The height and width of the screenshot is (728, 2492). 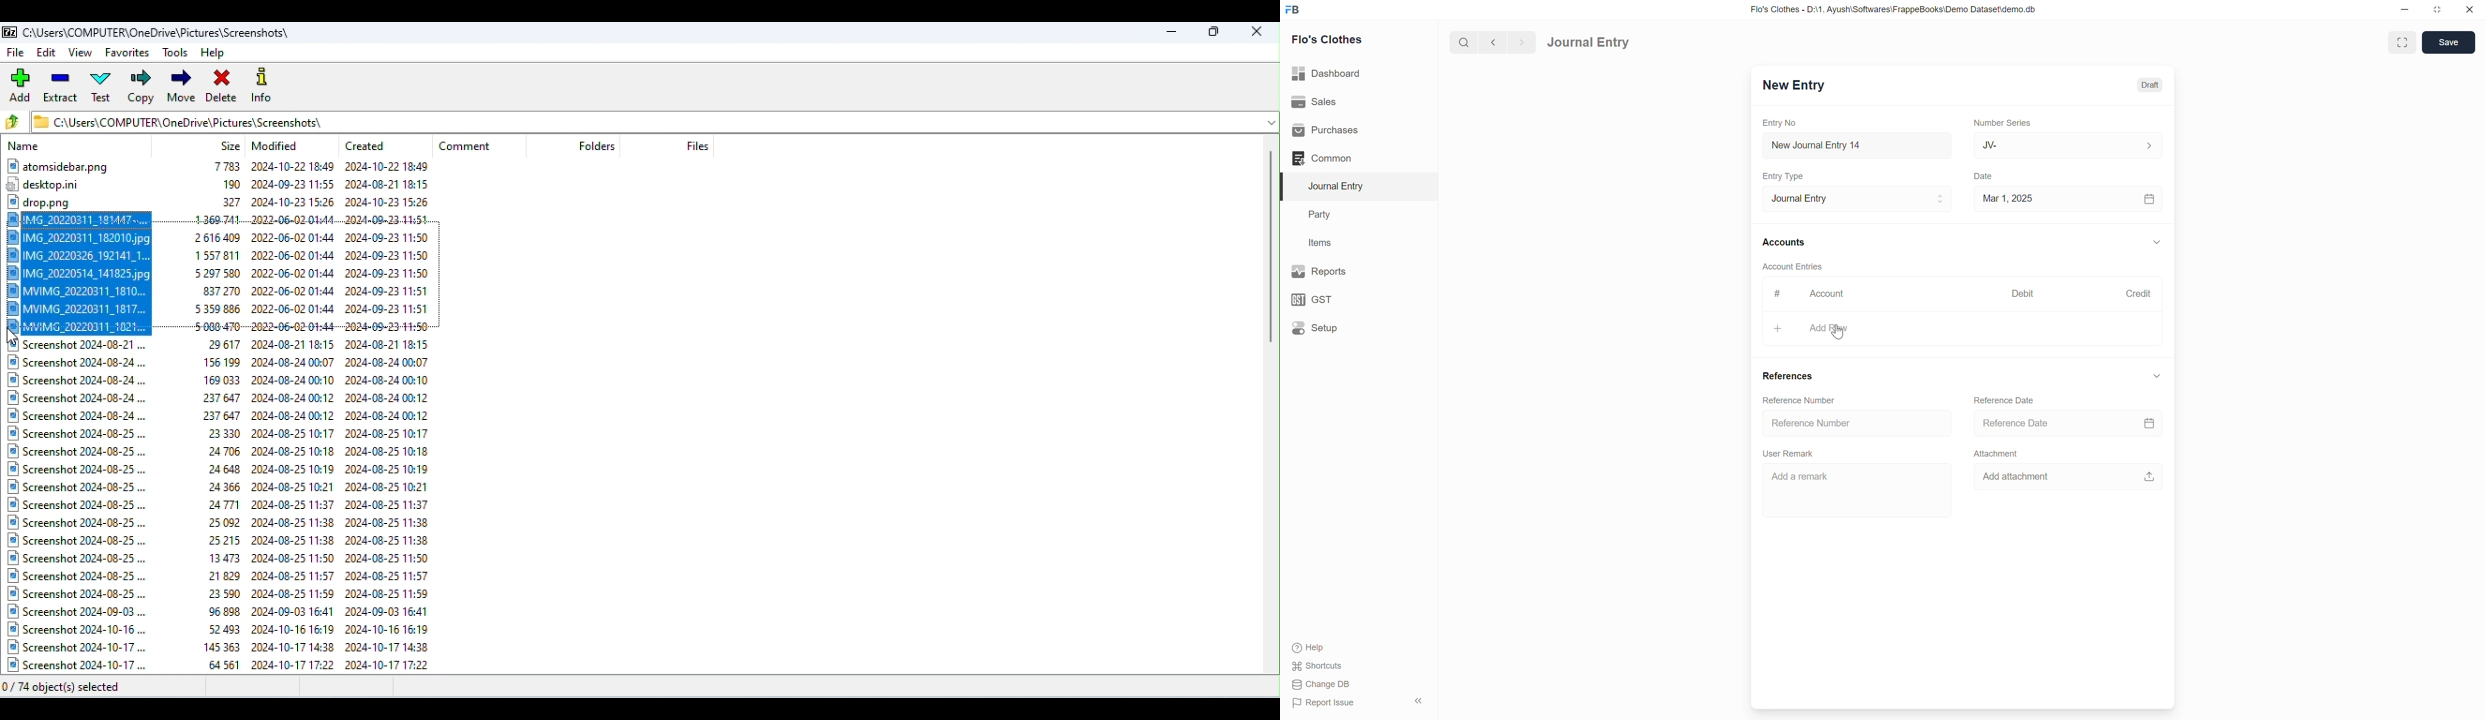 I want to click on calendar, so click(x=2150, y=200).